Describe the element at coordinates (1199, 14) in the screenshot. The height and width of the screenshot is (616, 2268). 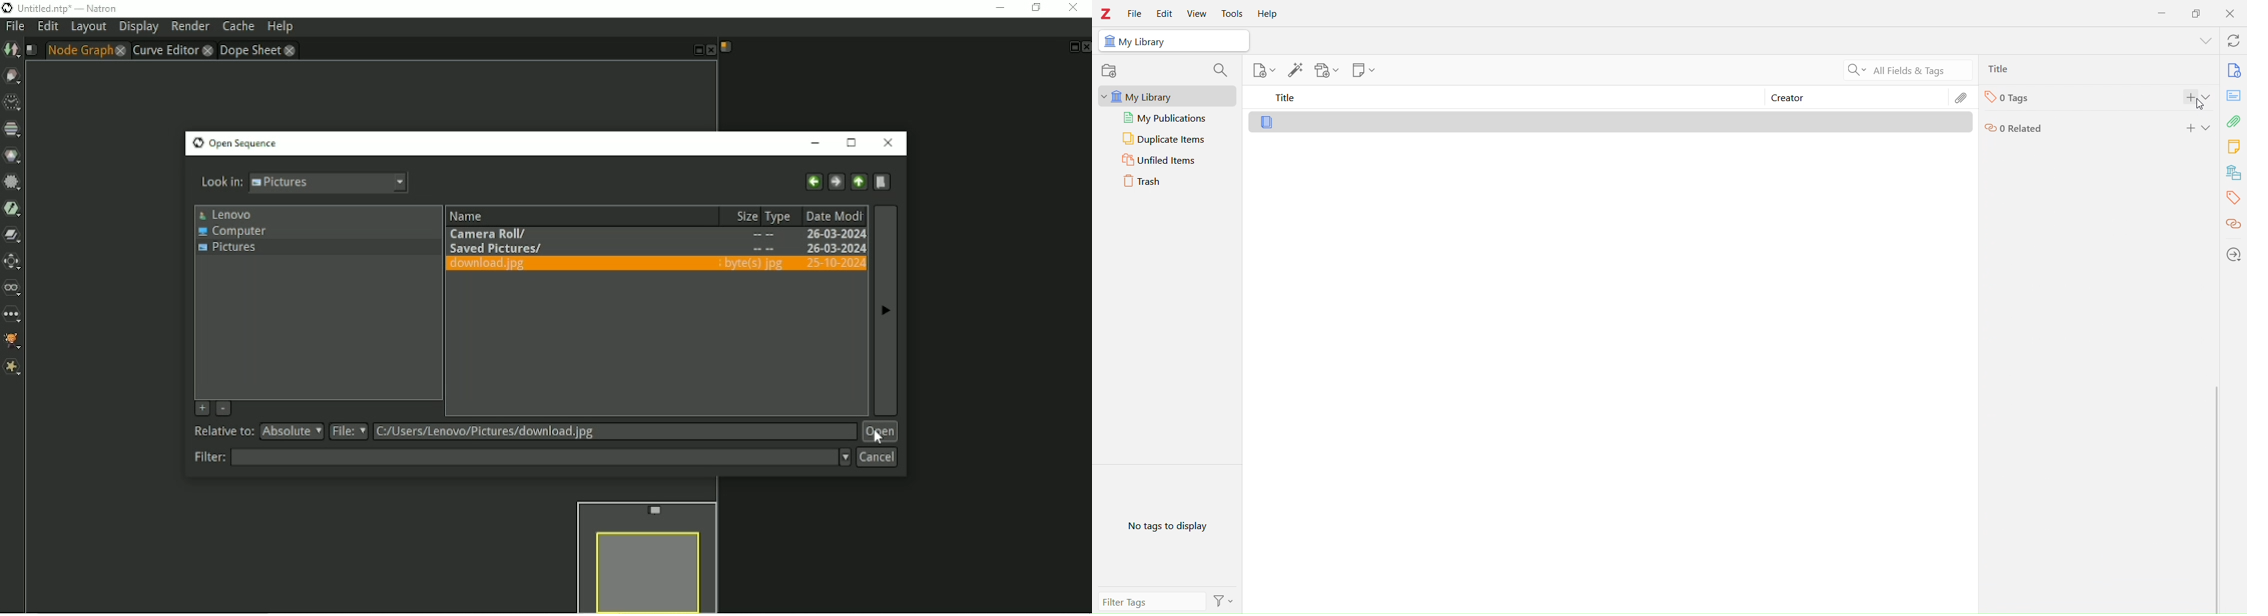
I see `View` at that location.